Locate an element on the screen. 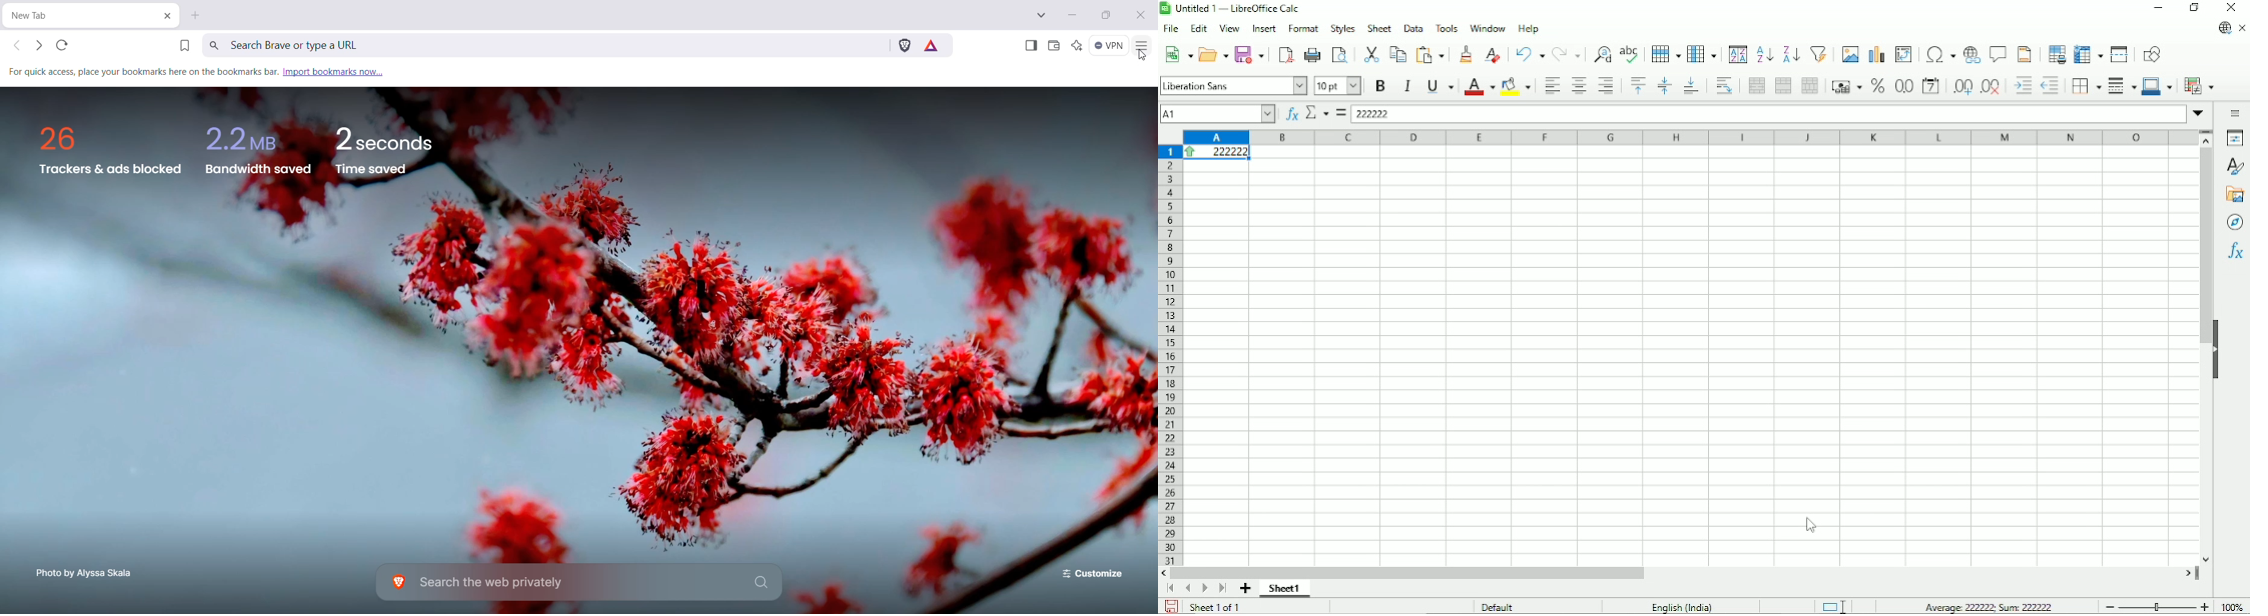 This screenshot has height=616, width=2268. Click to go back, hold to see history is located at coordinates (14, 46).